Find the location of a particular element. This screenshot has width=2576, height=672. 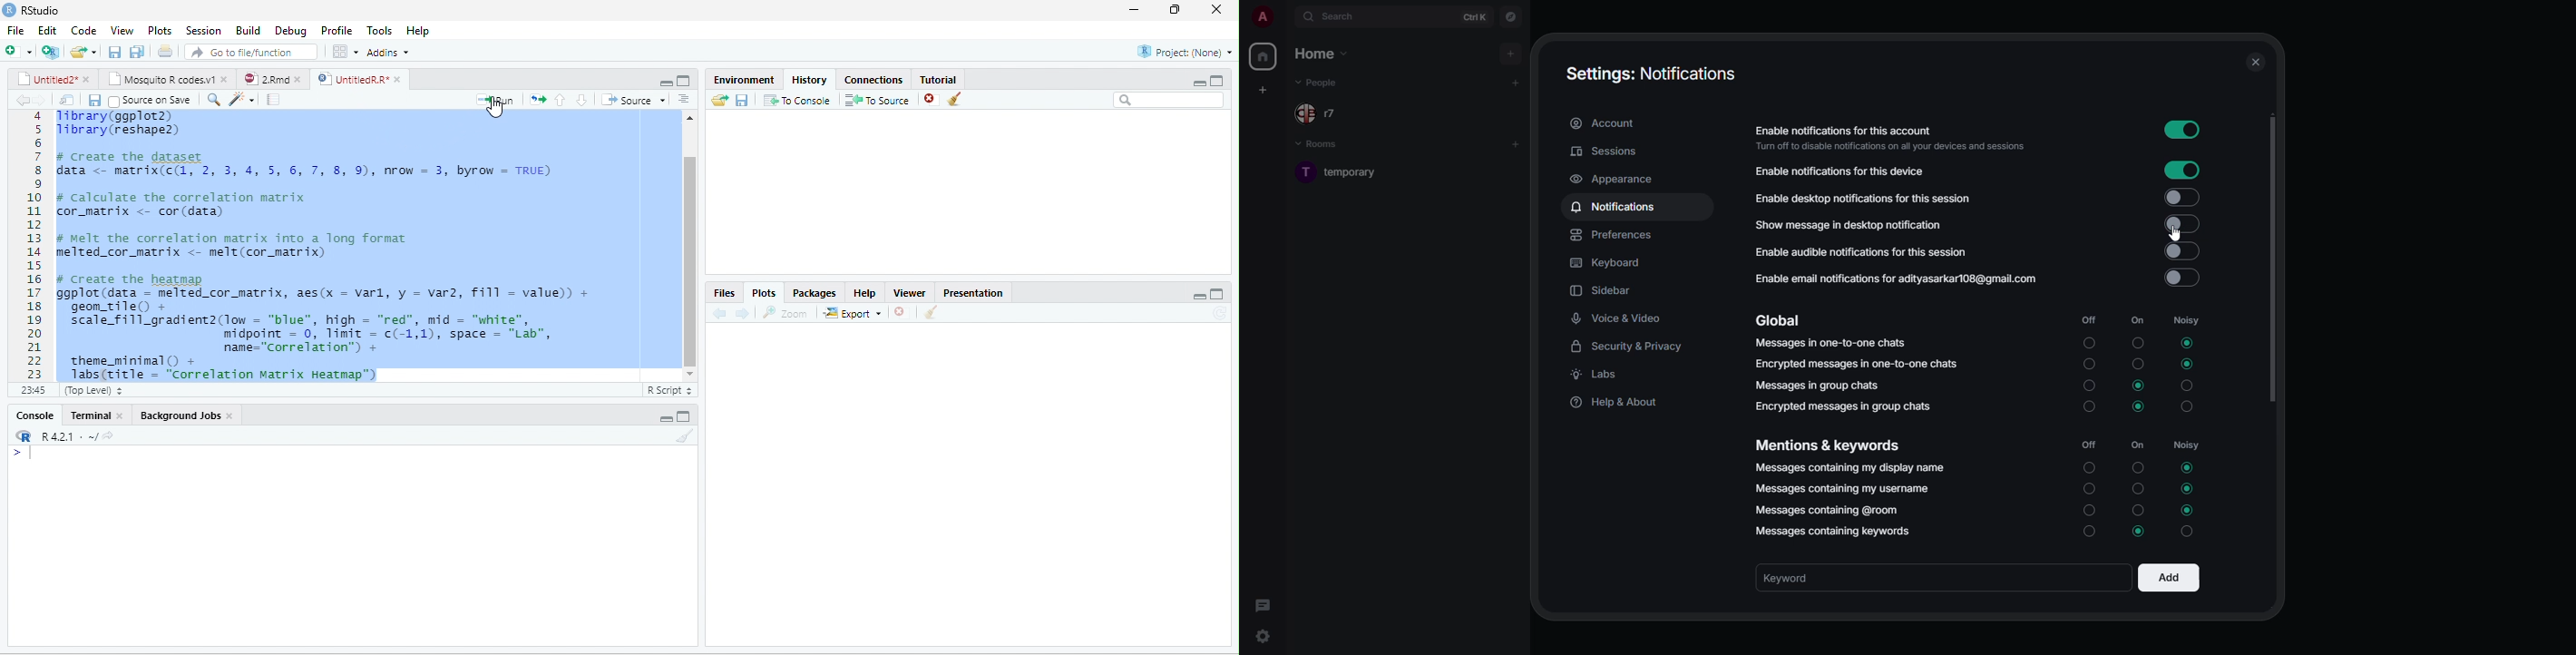

messages containing keywords is located at coordinates (1835, 532).